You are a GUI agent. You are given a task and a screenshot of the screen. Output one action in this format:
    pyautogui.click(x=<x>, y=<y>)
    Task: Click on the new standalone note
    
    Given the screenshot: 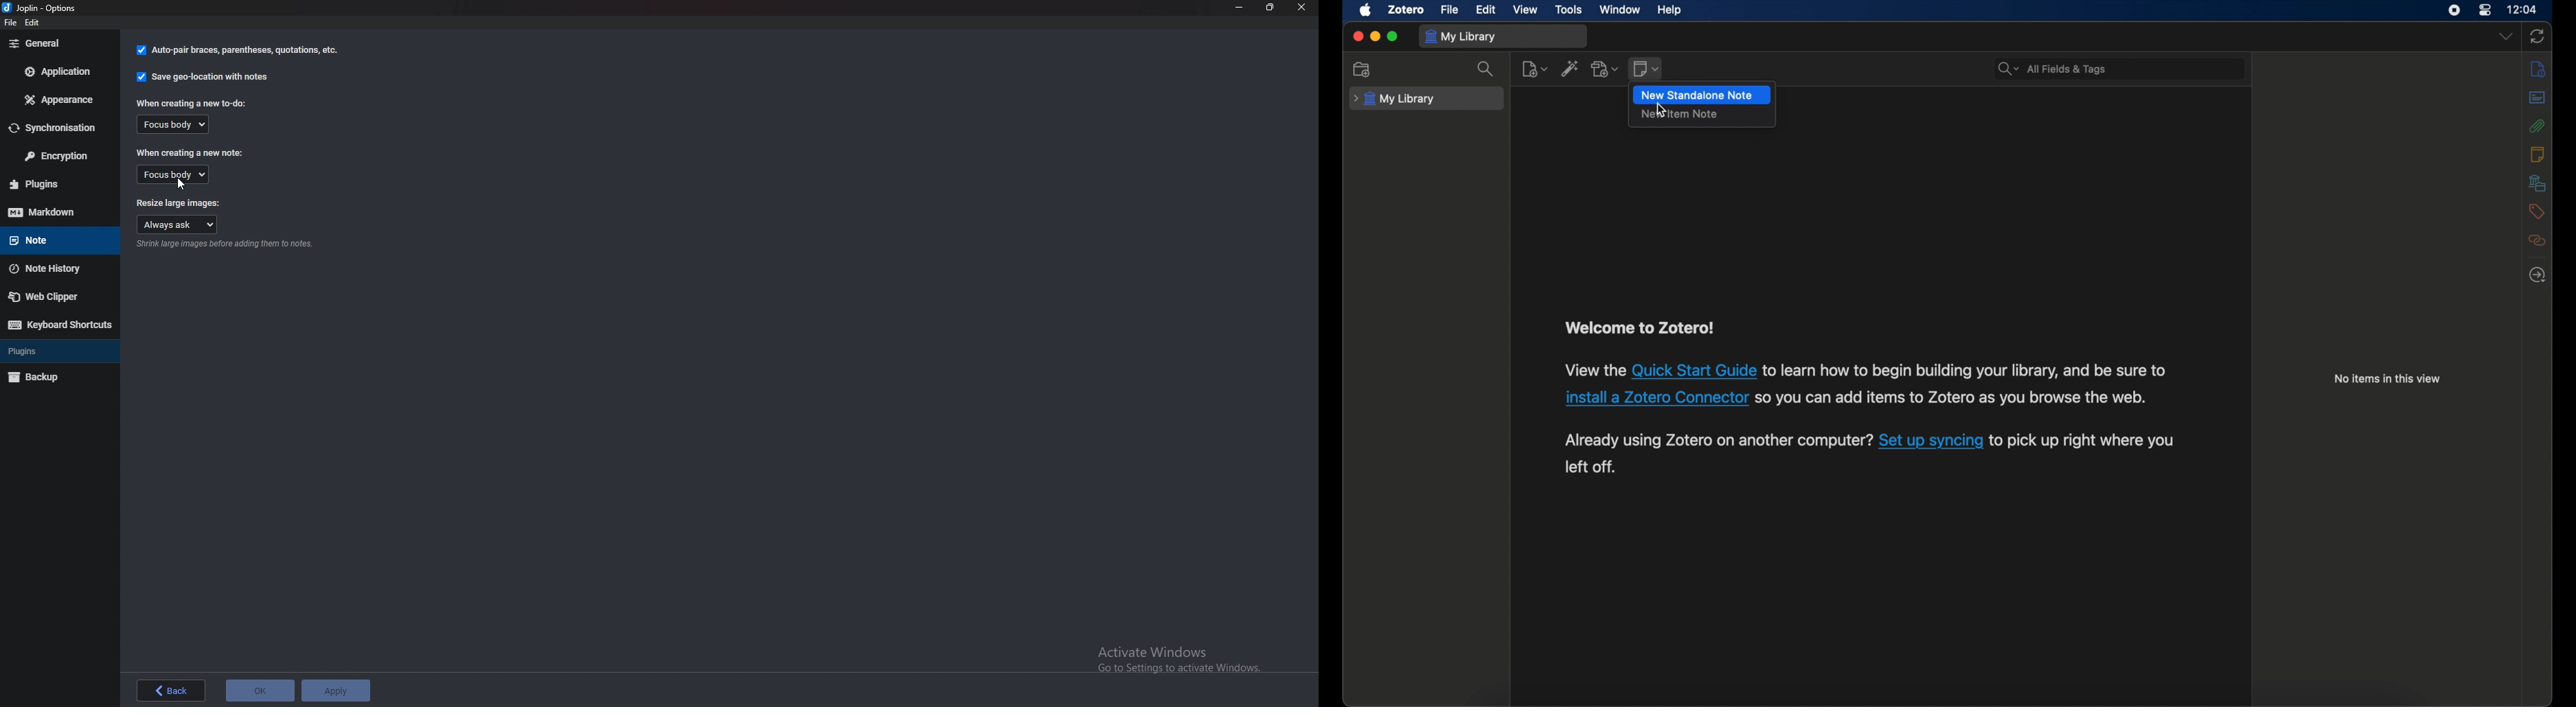 What is the action you would take?
    pyautogui.click(x=1696, y=96)
    